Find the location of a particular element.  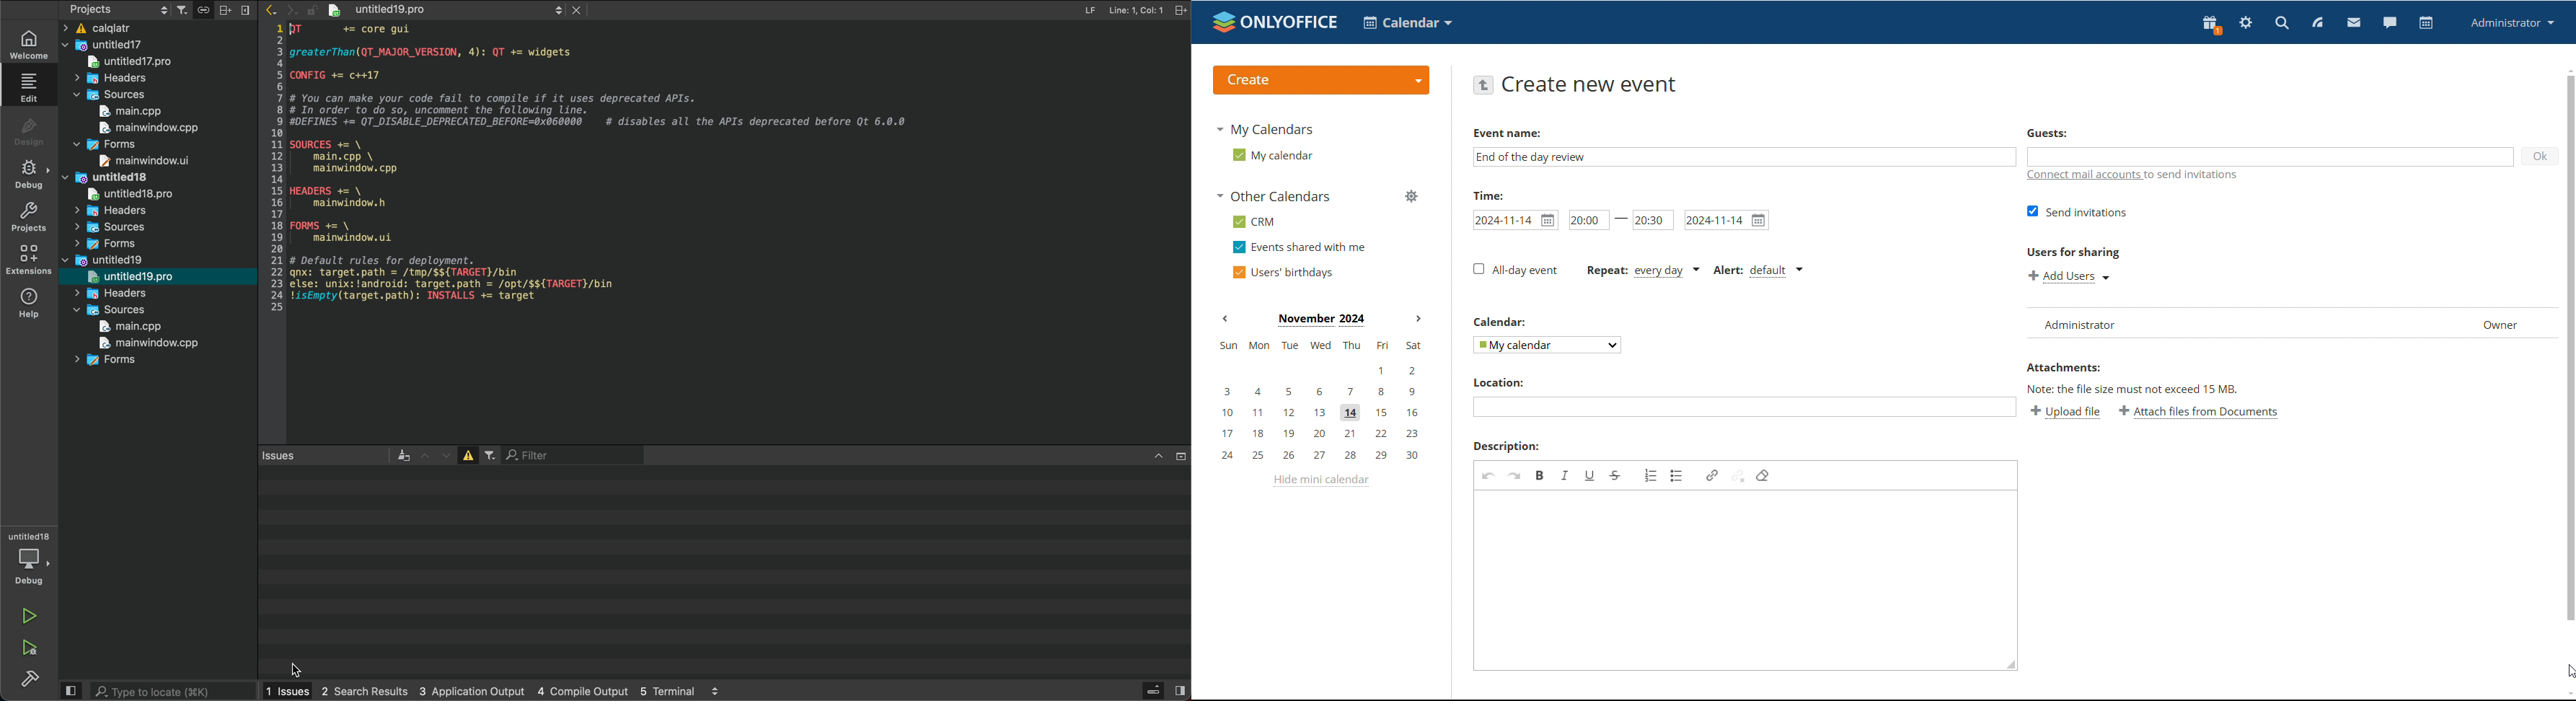

untitled18 is located at coordinates (116, 179).